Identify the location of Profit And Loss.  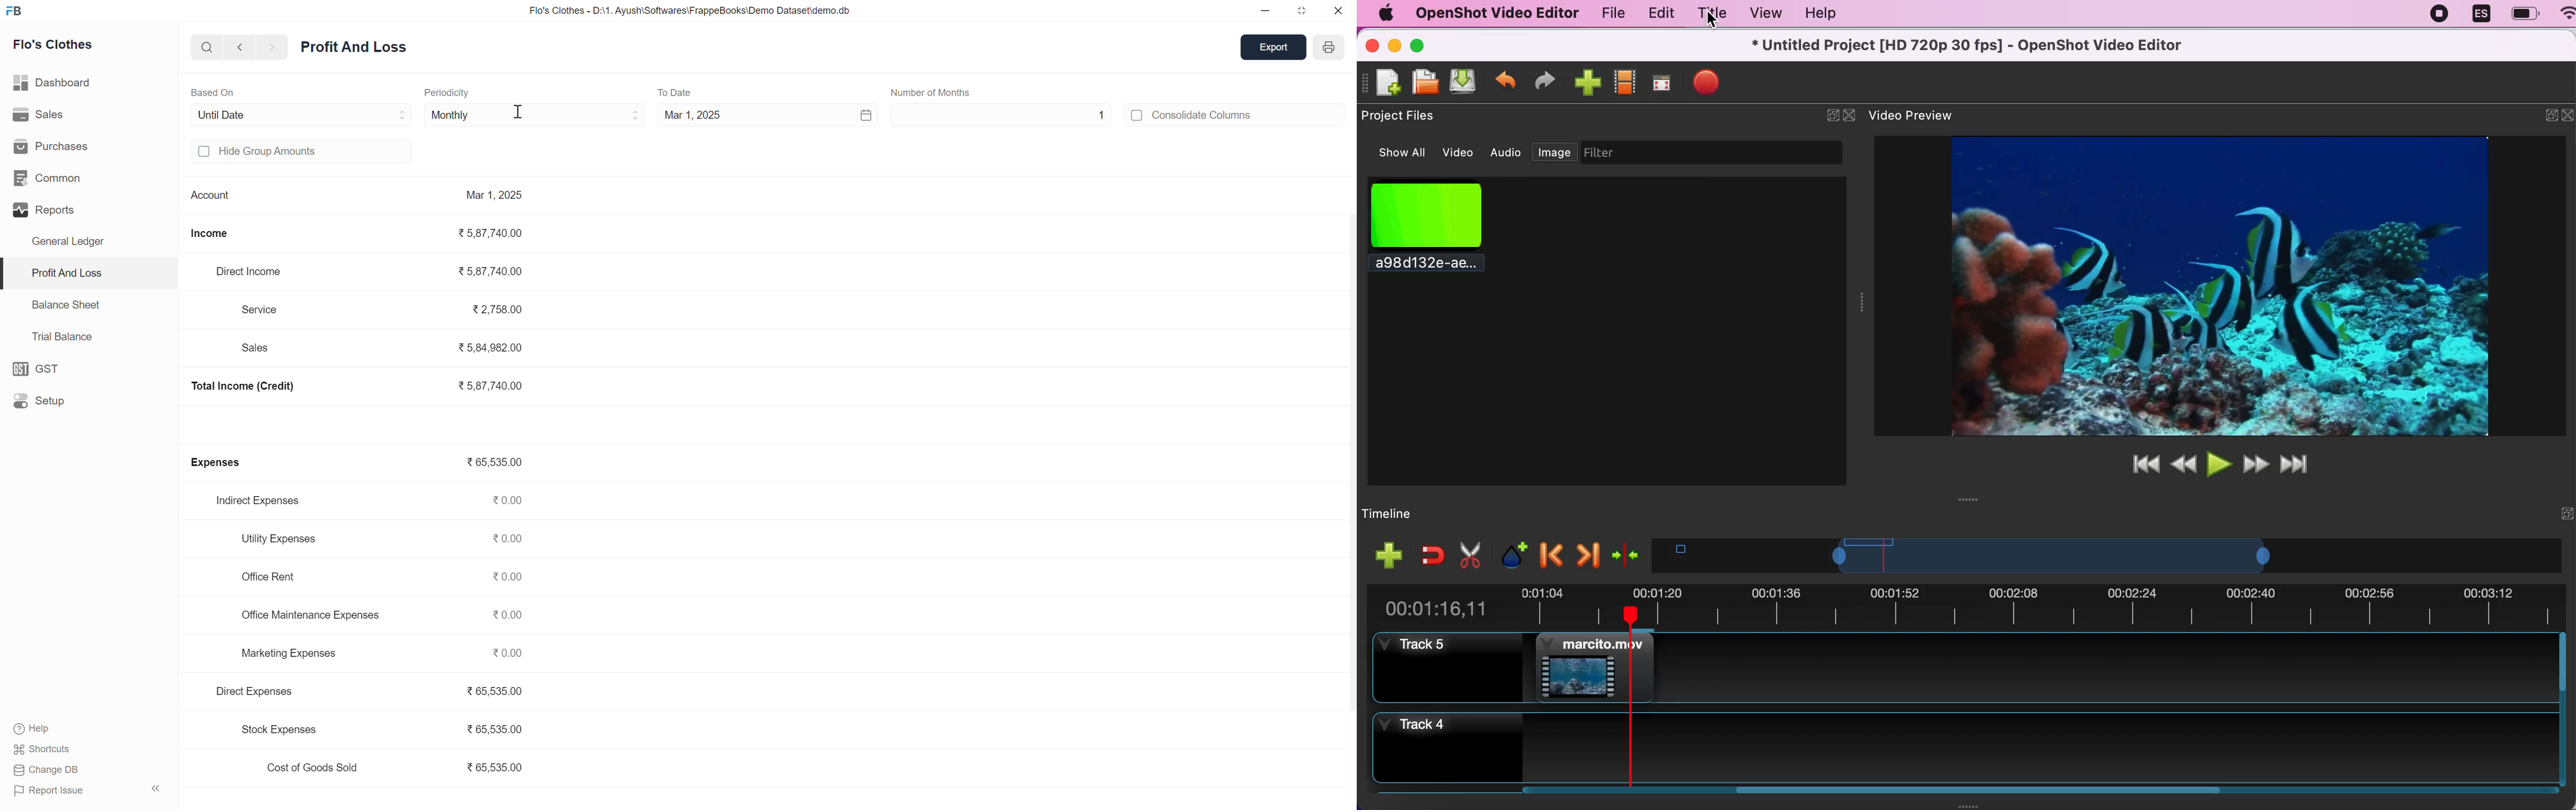
(62, 274).